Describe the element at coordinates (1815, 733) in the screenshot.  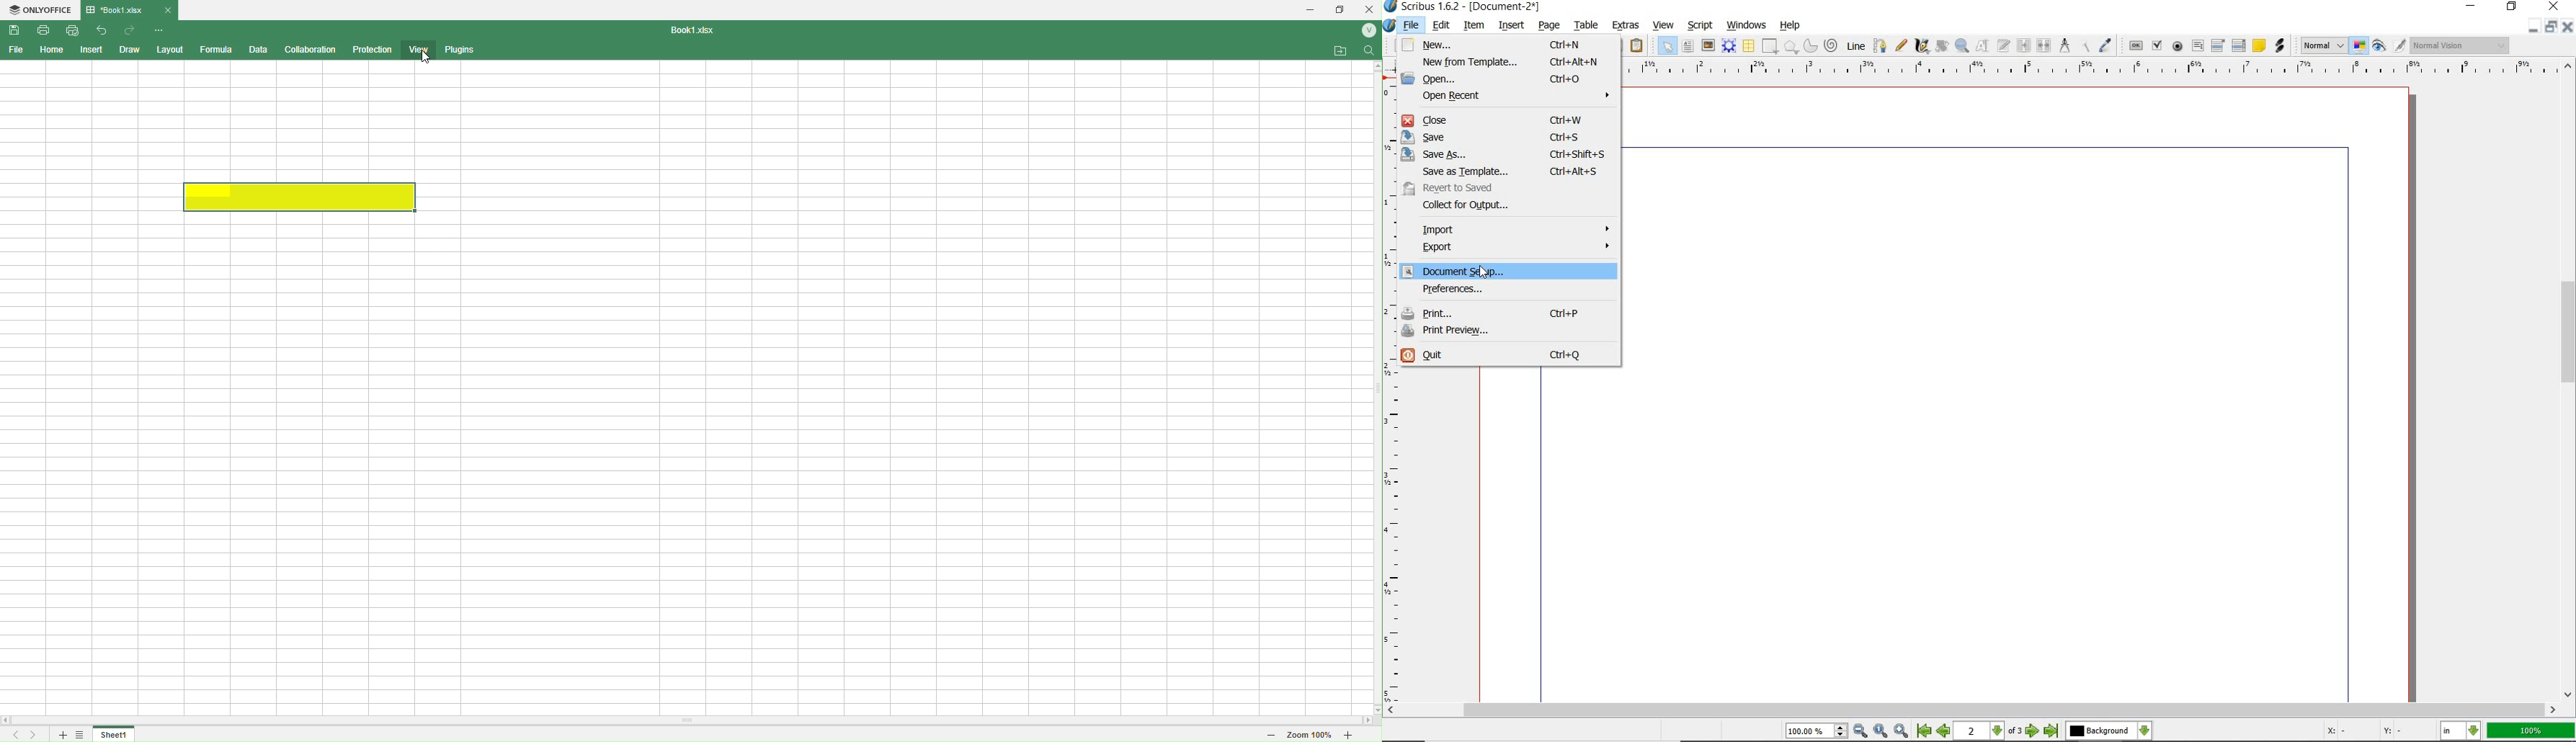
I see `Zoom 100.00%` at that location.